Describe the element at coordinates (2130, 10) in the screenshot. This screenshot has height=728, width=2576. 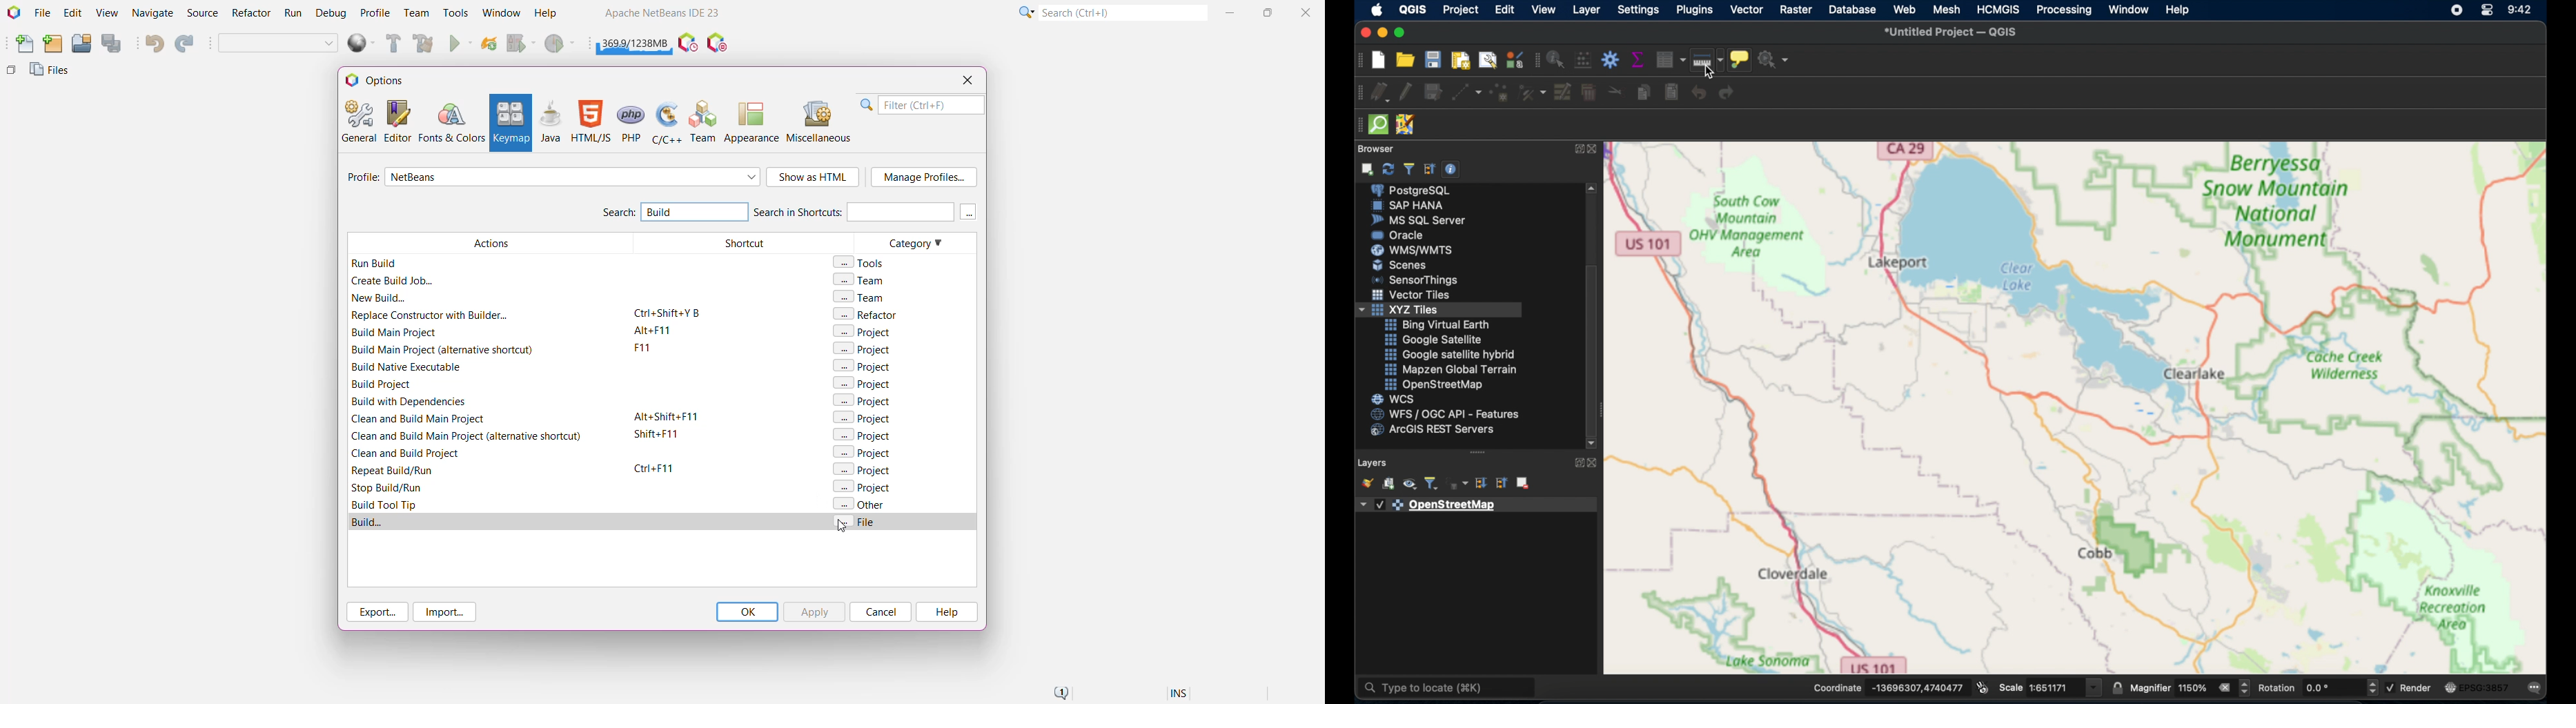
I see `window` at that location.